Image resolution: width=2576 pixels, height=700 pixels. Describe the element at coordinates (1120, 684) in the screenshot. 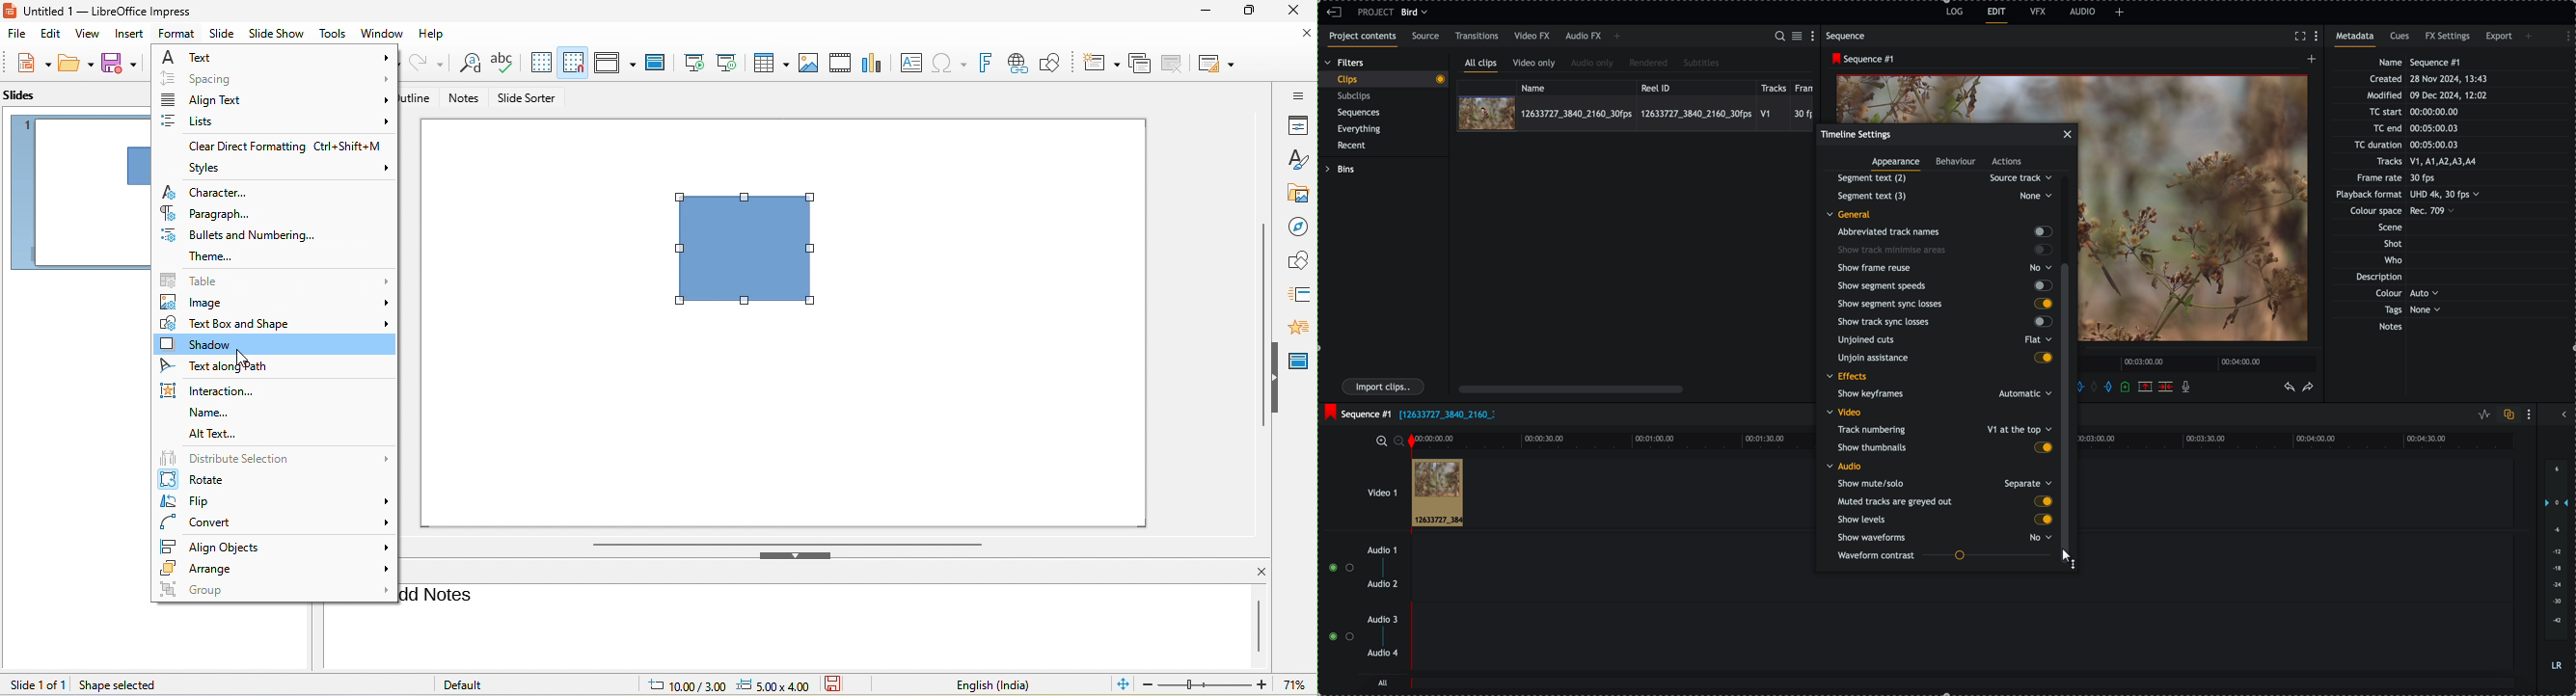

I see `fit slide to current window` at that location.